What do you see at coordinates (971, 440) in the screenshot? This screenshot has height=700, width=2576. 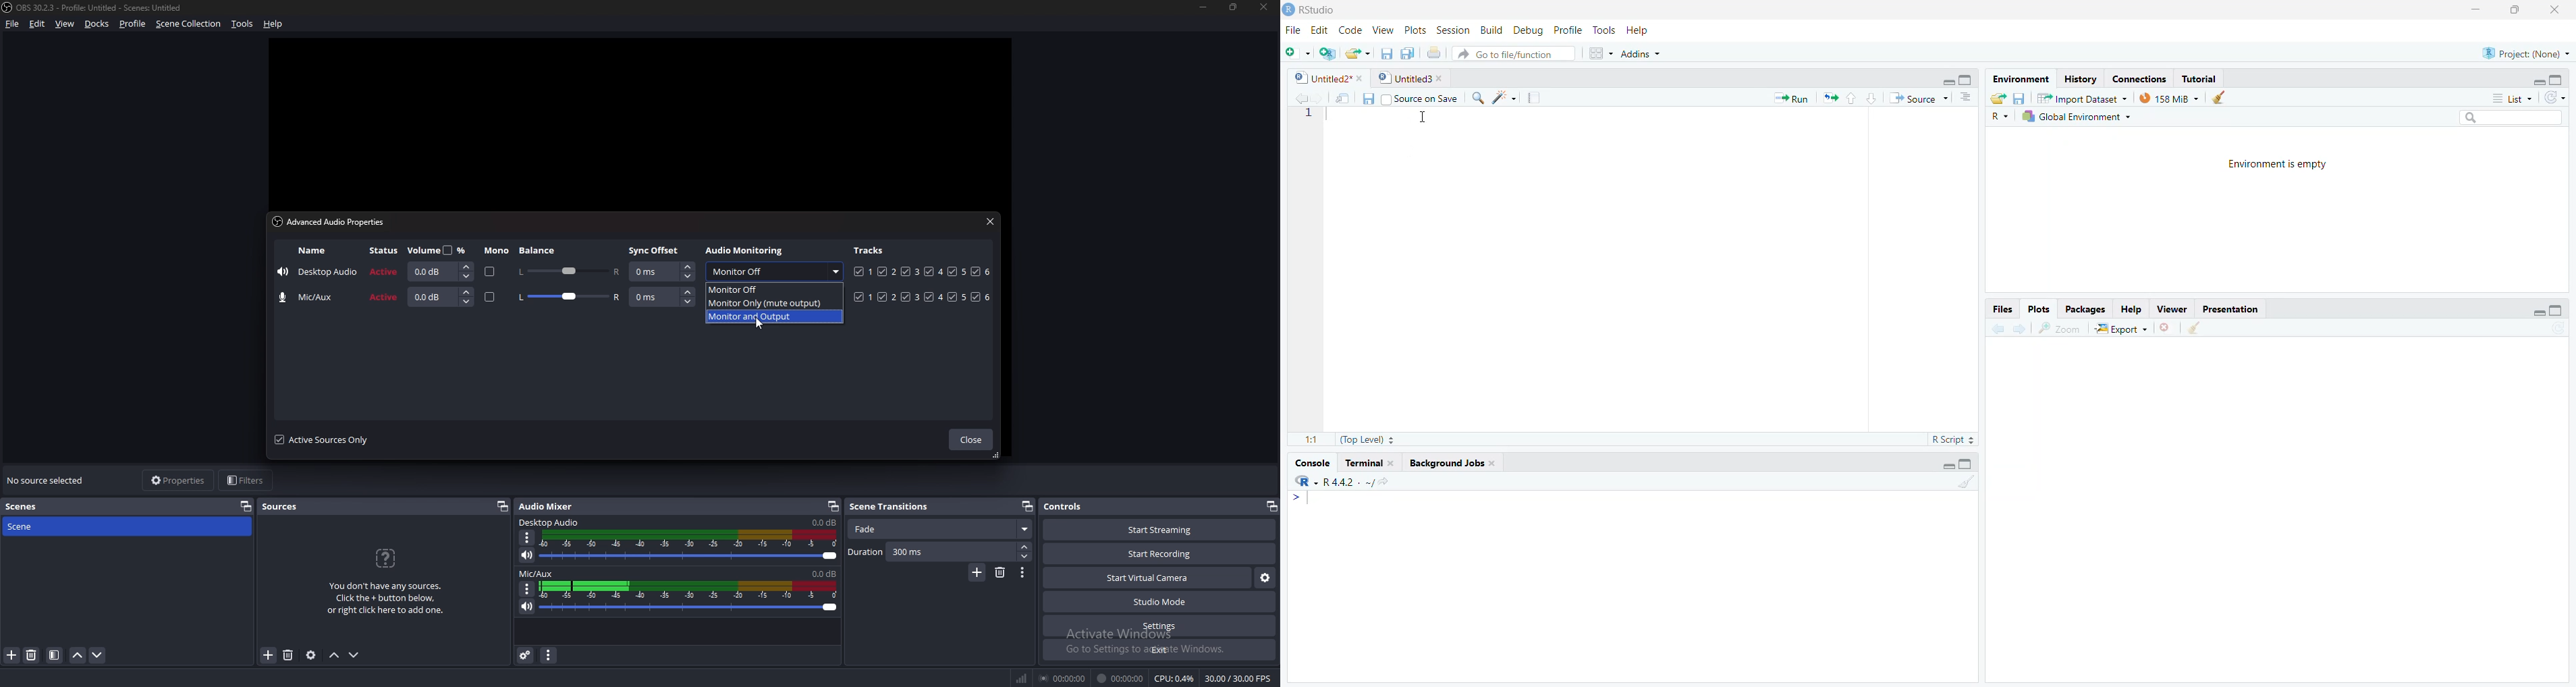 I see `close` at bounding box center [971, 440].